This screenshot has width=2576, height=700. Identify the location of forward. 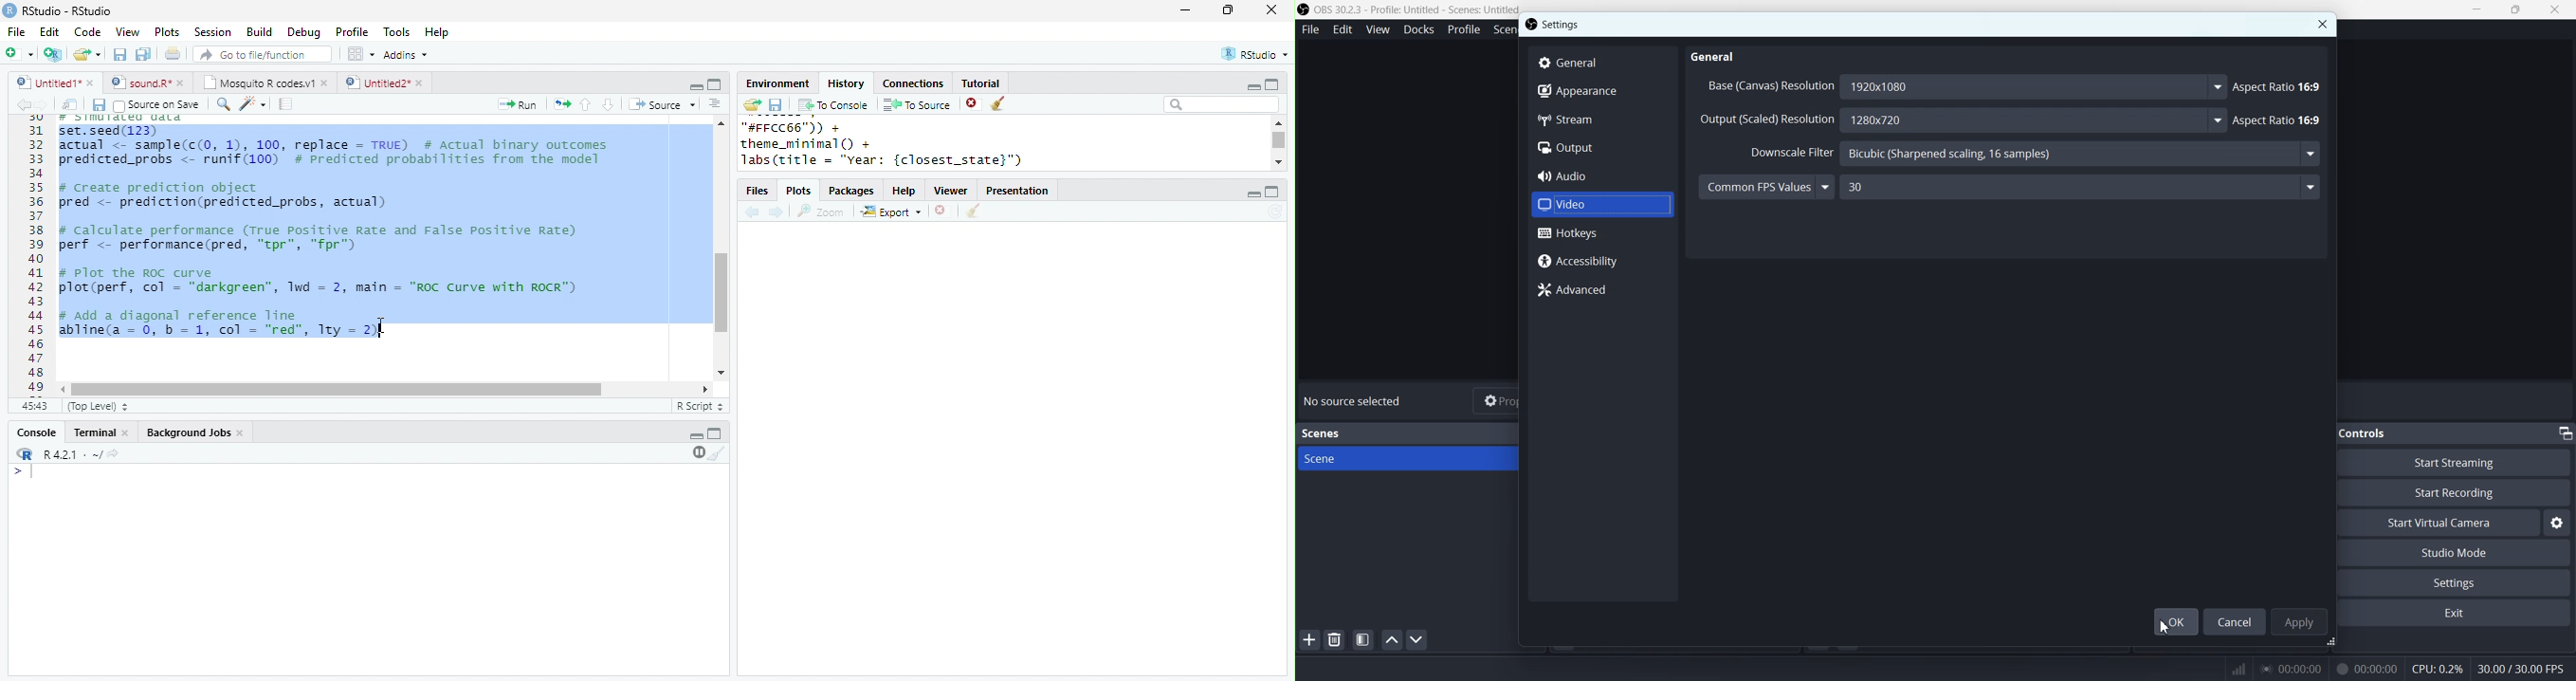
(777, 213).